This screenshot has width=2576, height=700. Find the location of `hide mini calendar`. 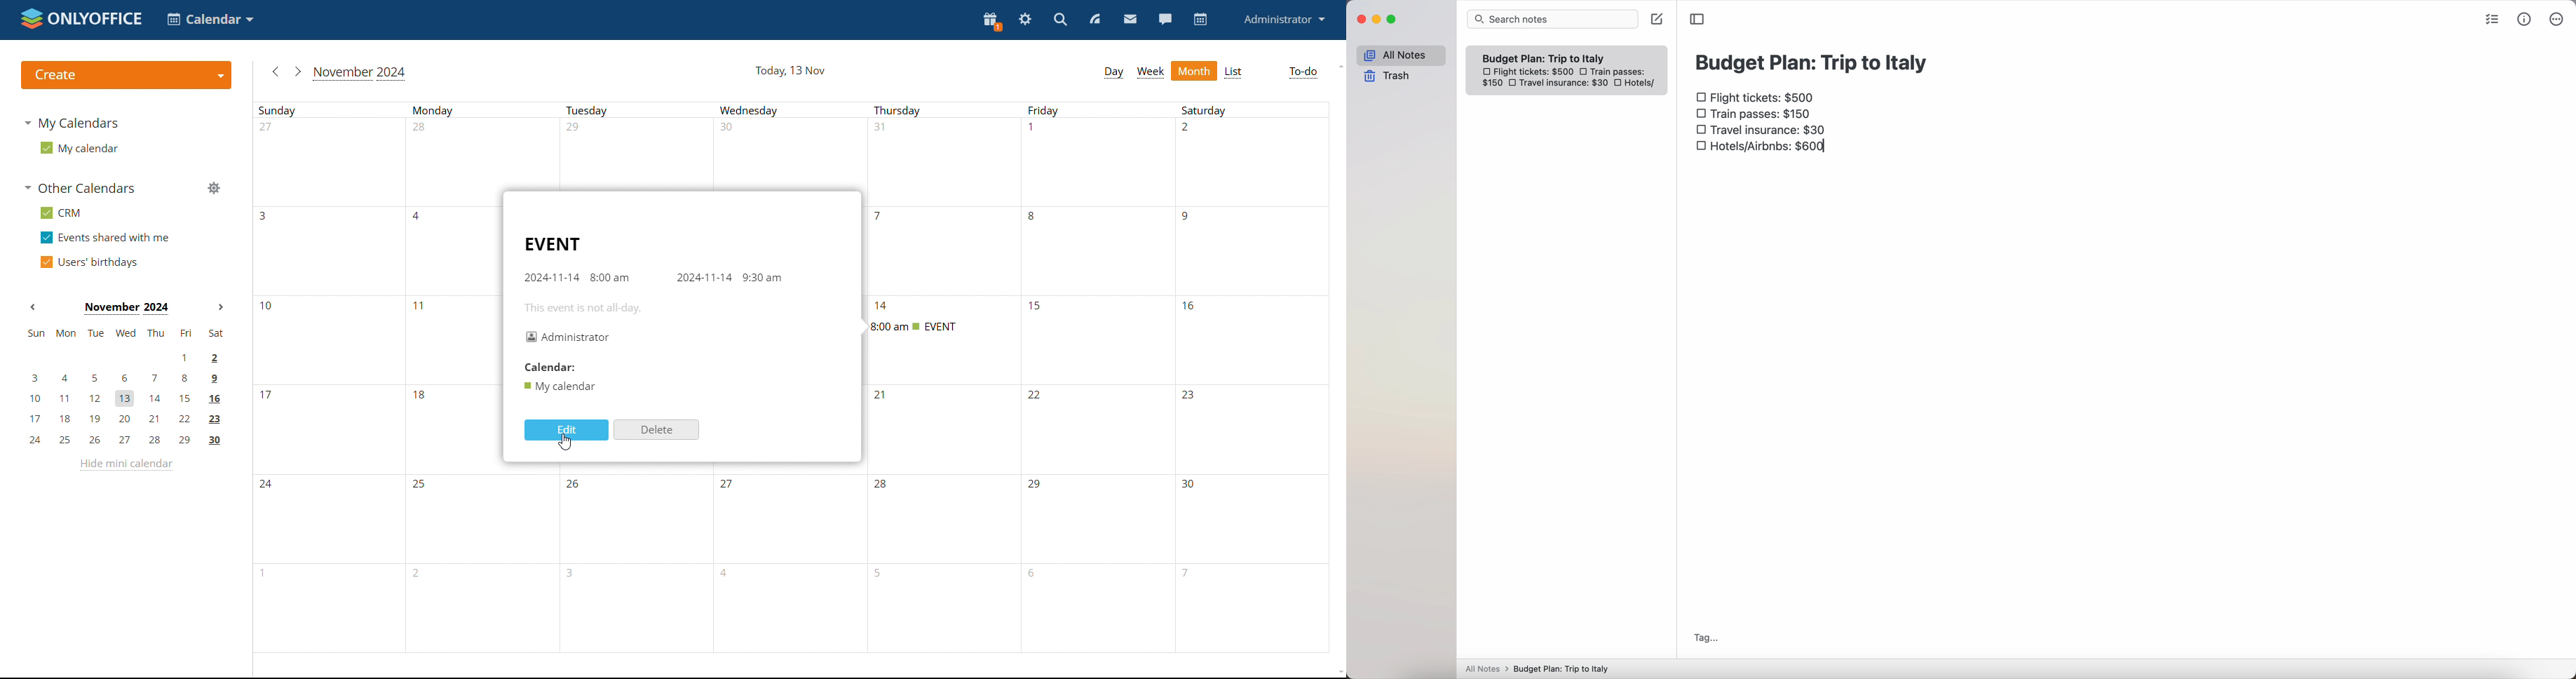

hide mini calendar is located at coordinates (125, 465).